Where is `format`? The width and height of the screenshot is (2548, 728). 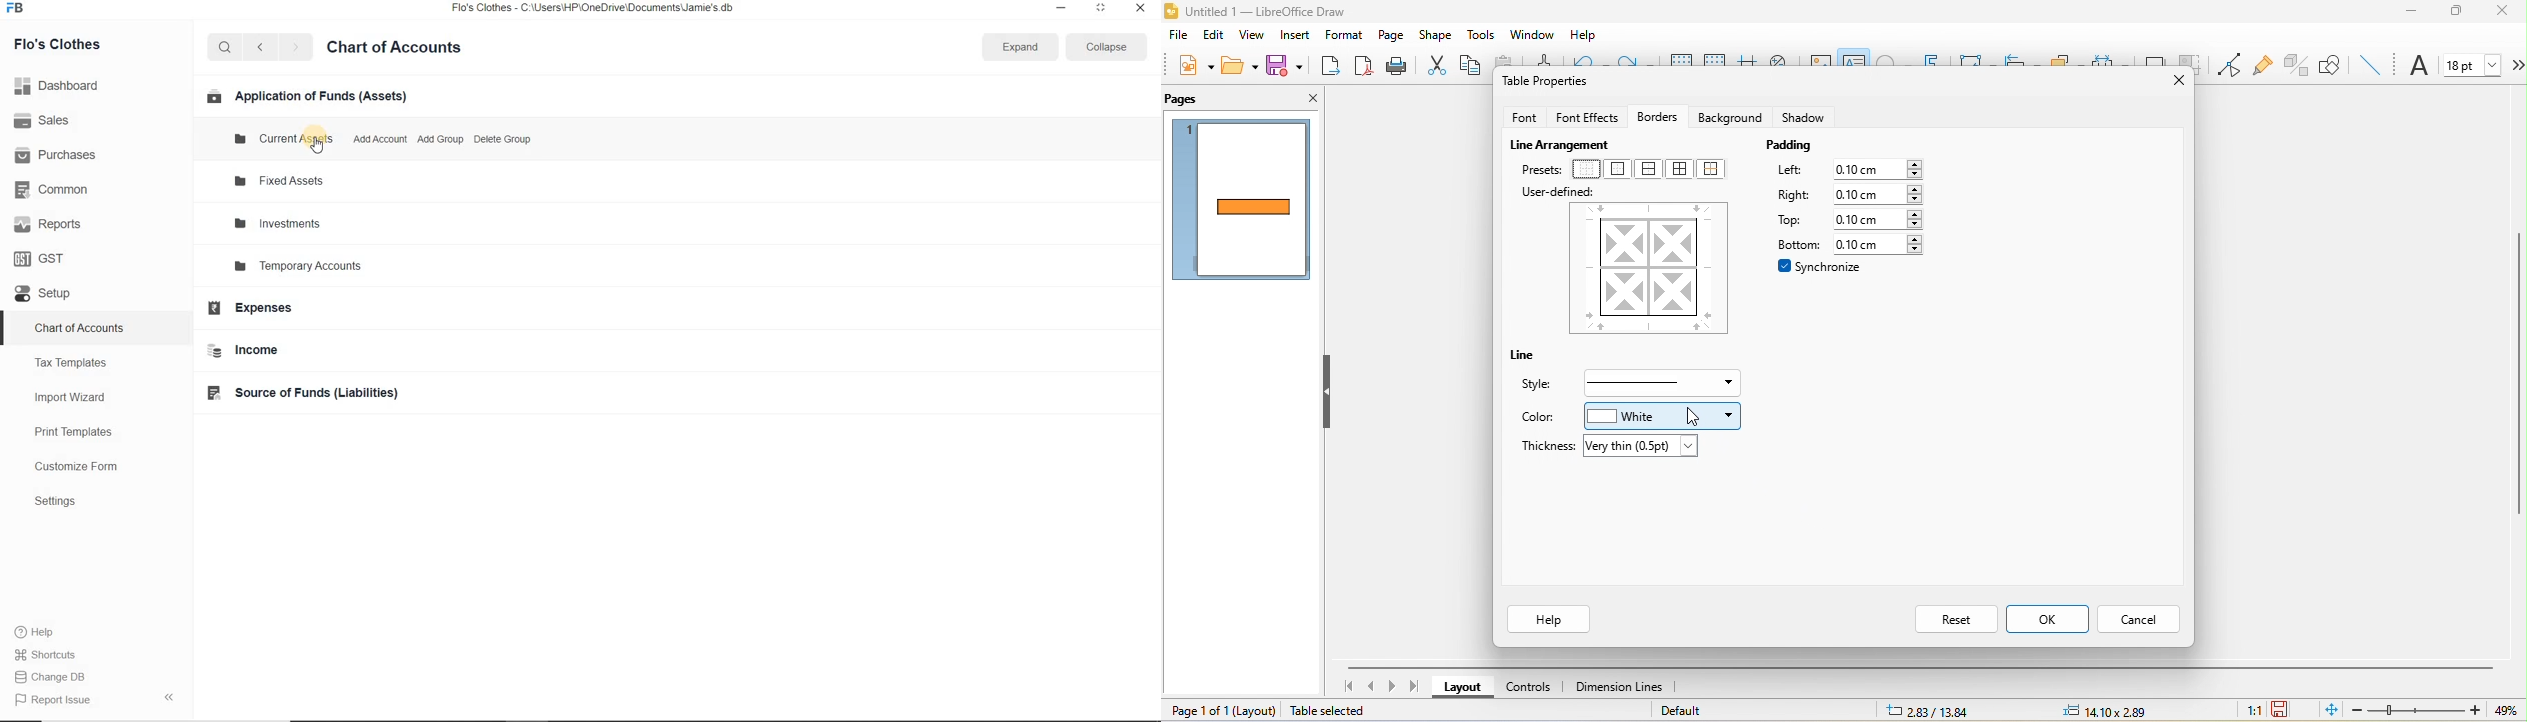 format is located at coordinates (1346, 35).